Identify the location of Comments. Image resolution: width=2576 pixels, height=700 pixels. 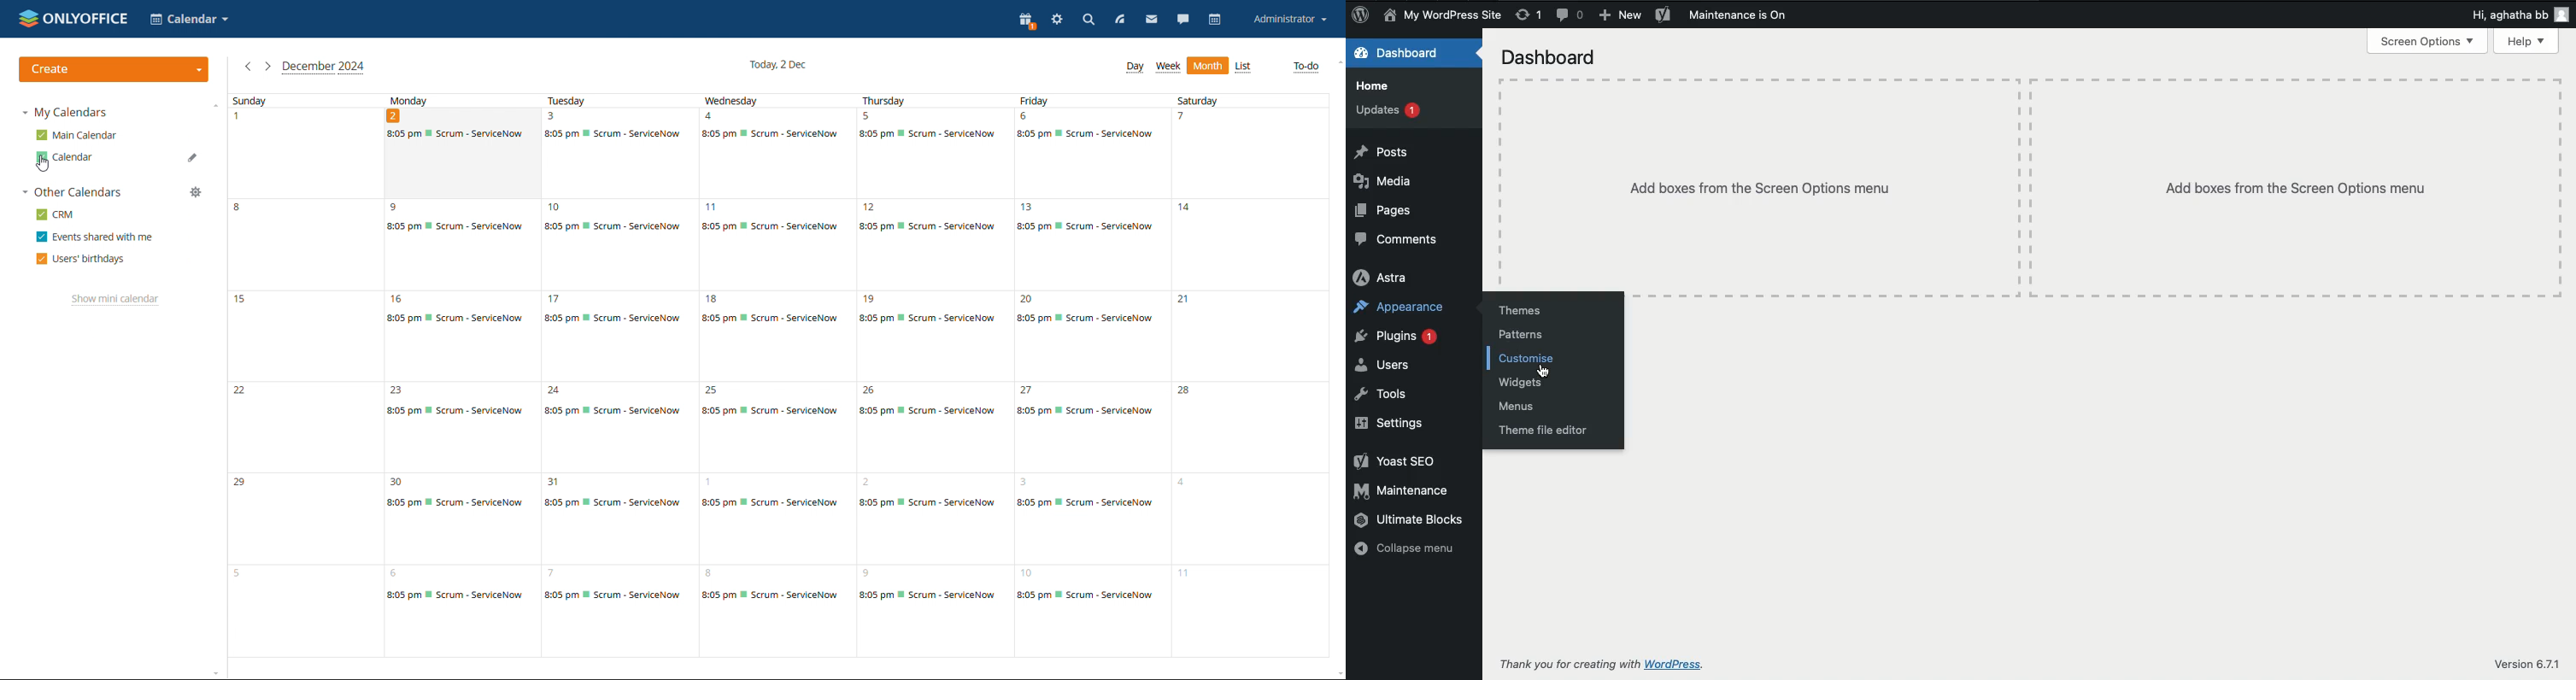
(1395, 239).